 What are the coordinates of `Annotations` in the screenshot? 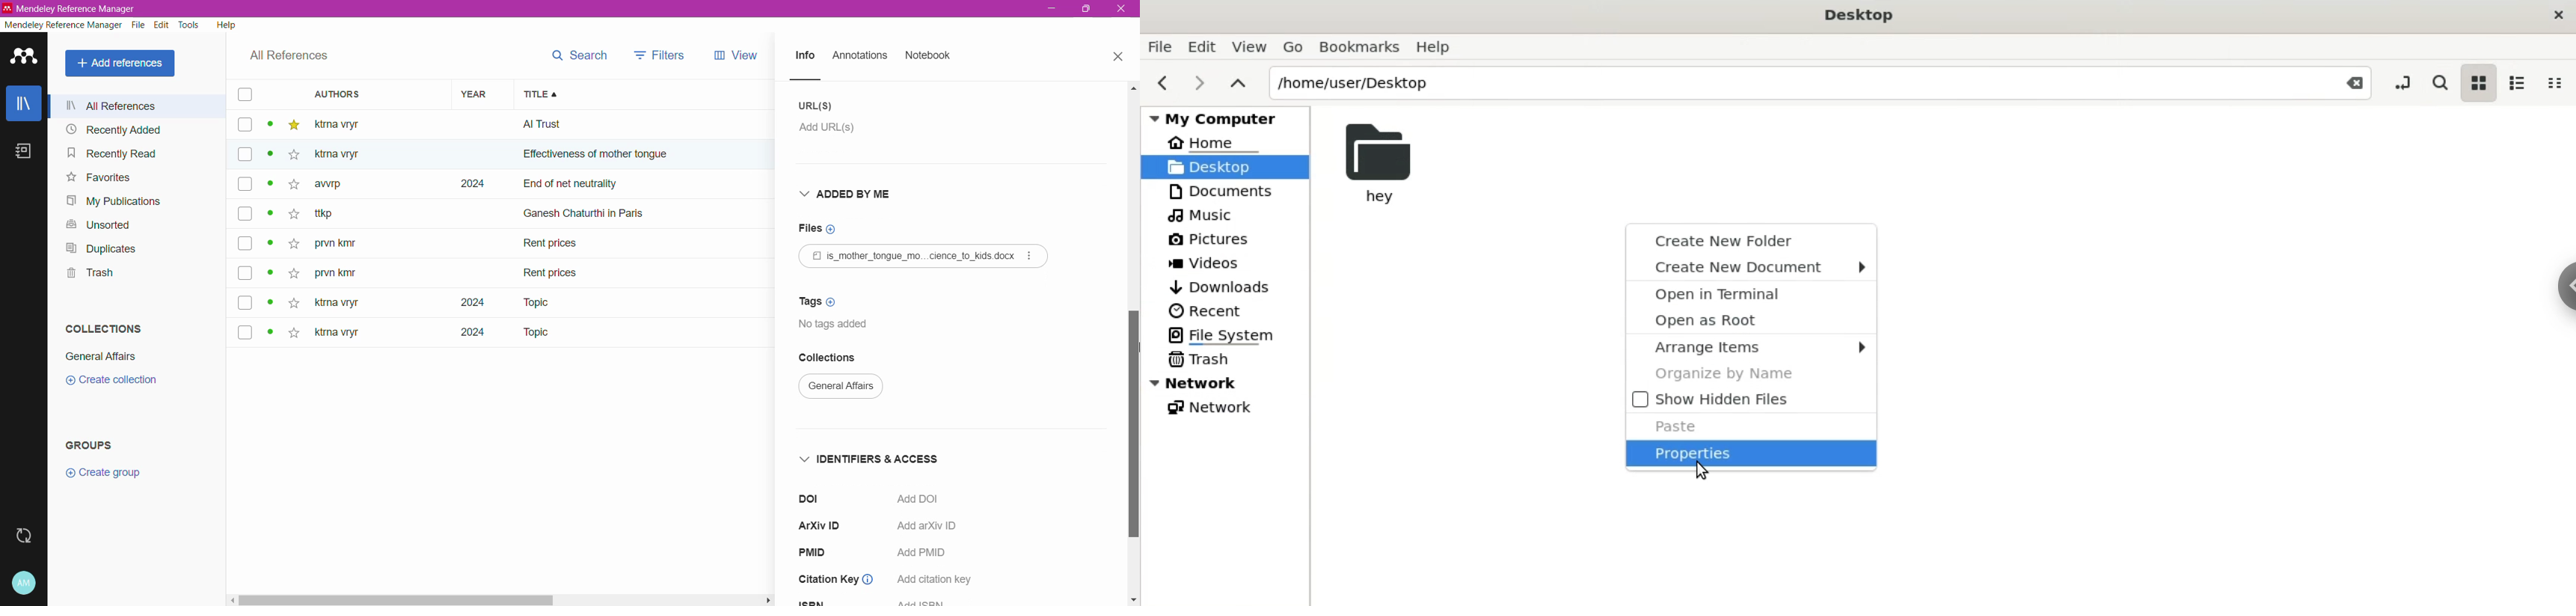 It's located at (860, 56).